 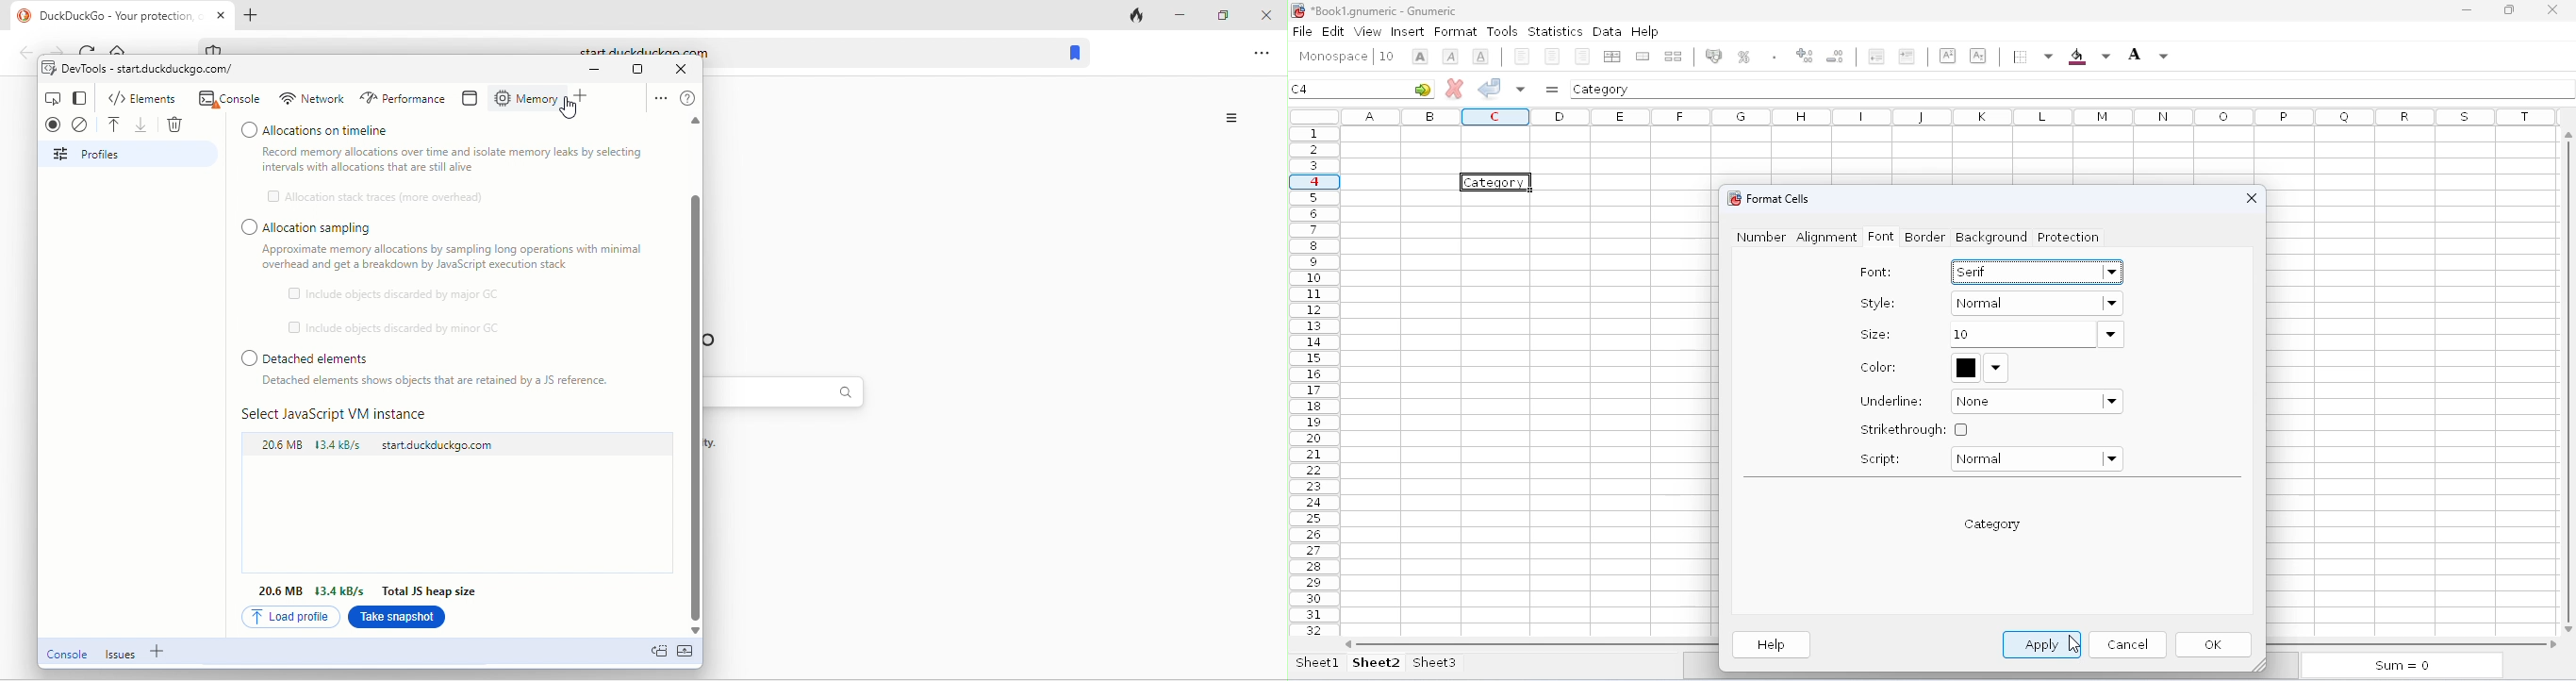 I want to click on C4, so click(x=1300, y=89).